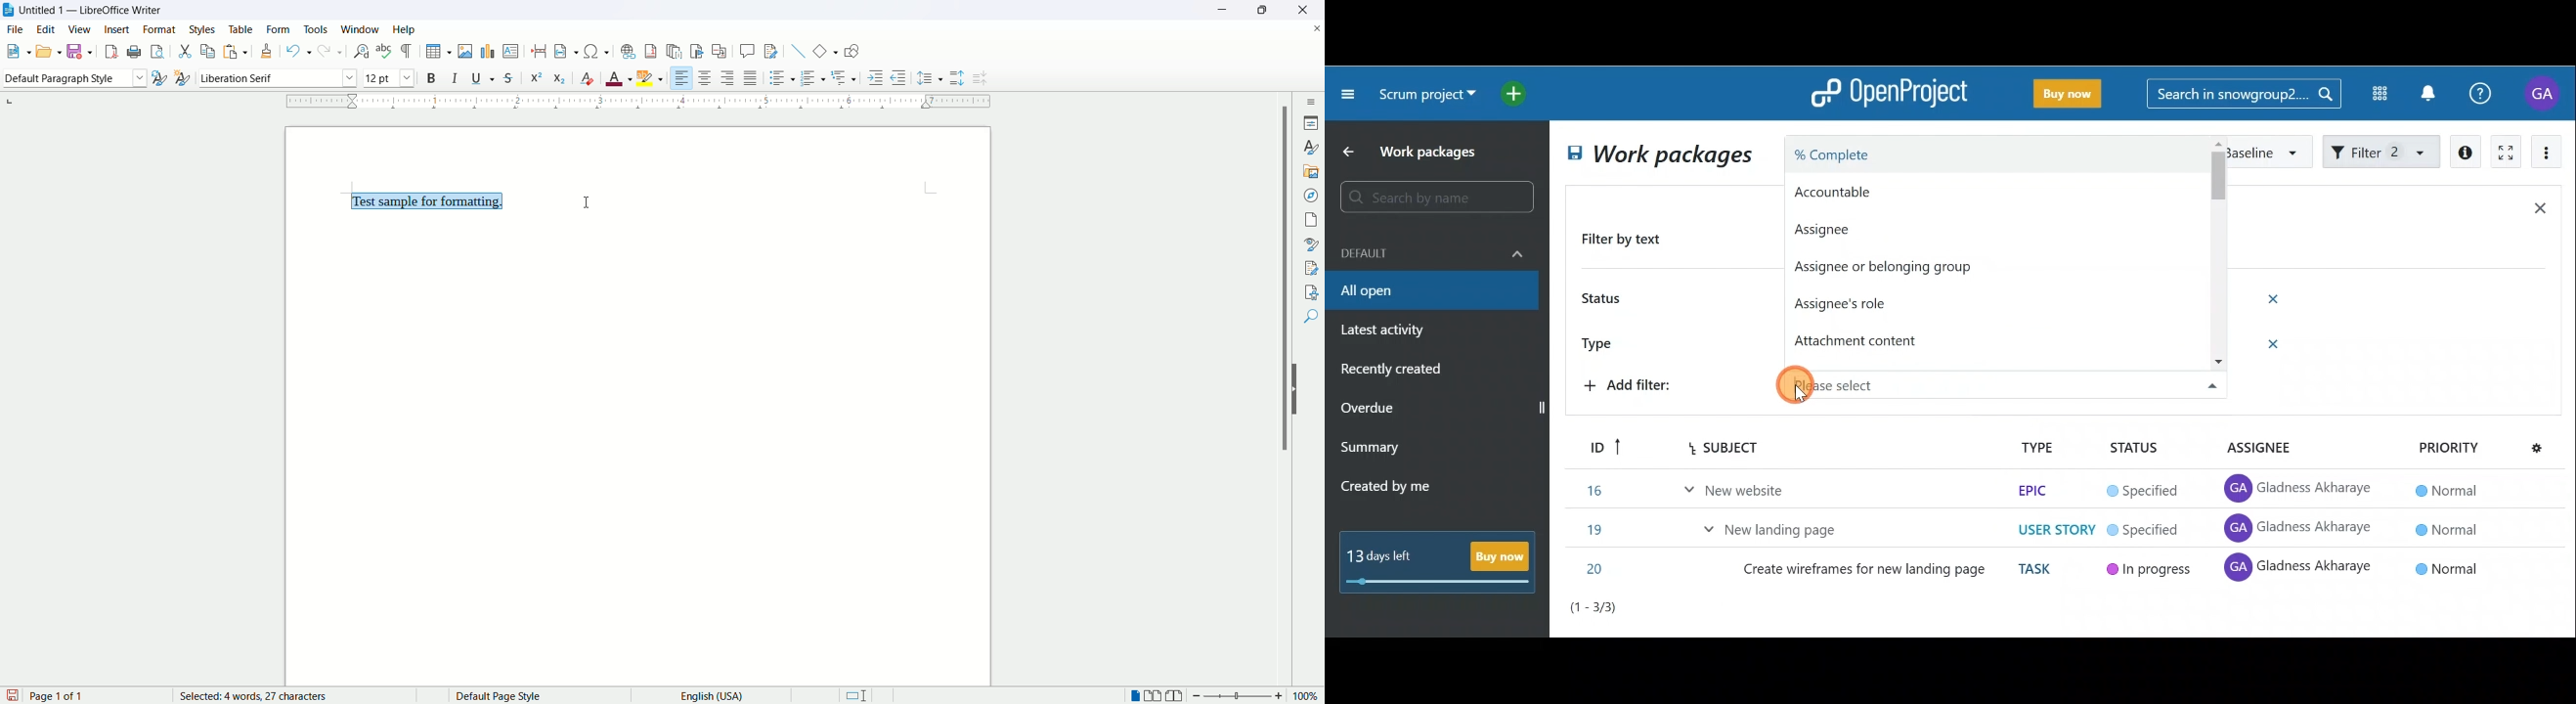 This screenshot has height=728, width=2576. I want to click on style, so click(1311, 146).